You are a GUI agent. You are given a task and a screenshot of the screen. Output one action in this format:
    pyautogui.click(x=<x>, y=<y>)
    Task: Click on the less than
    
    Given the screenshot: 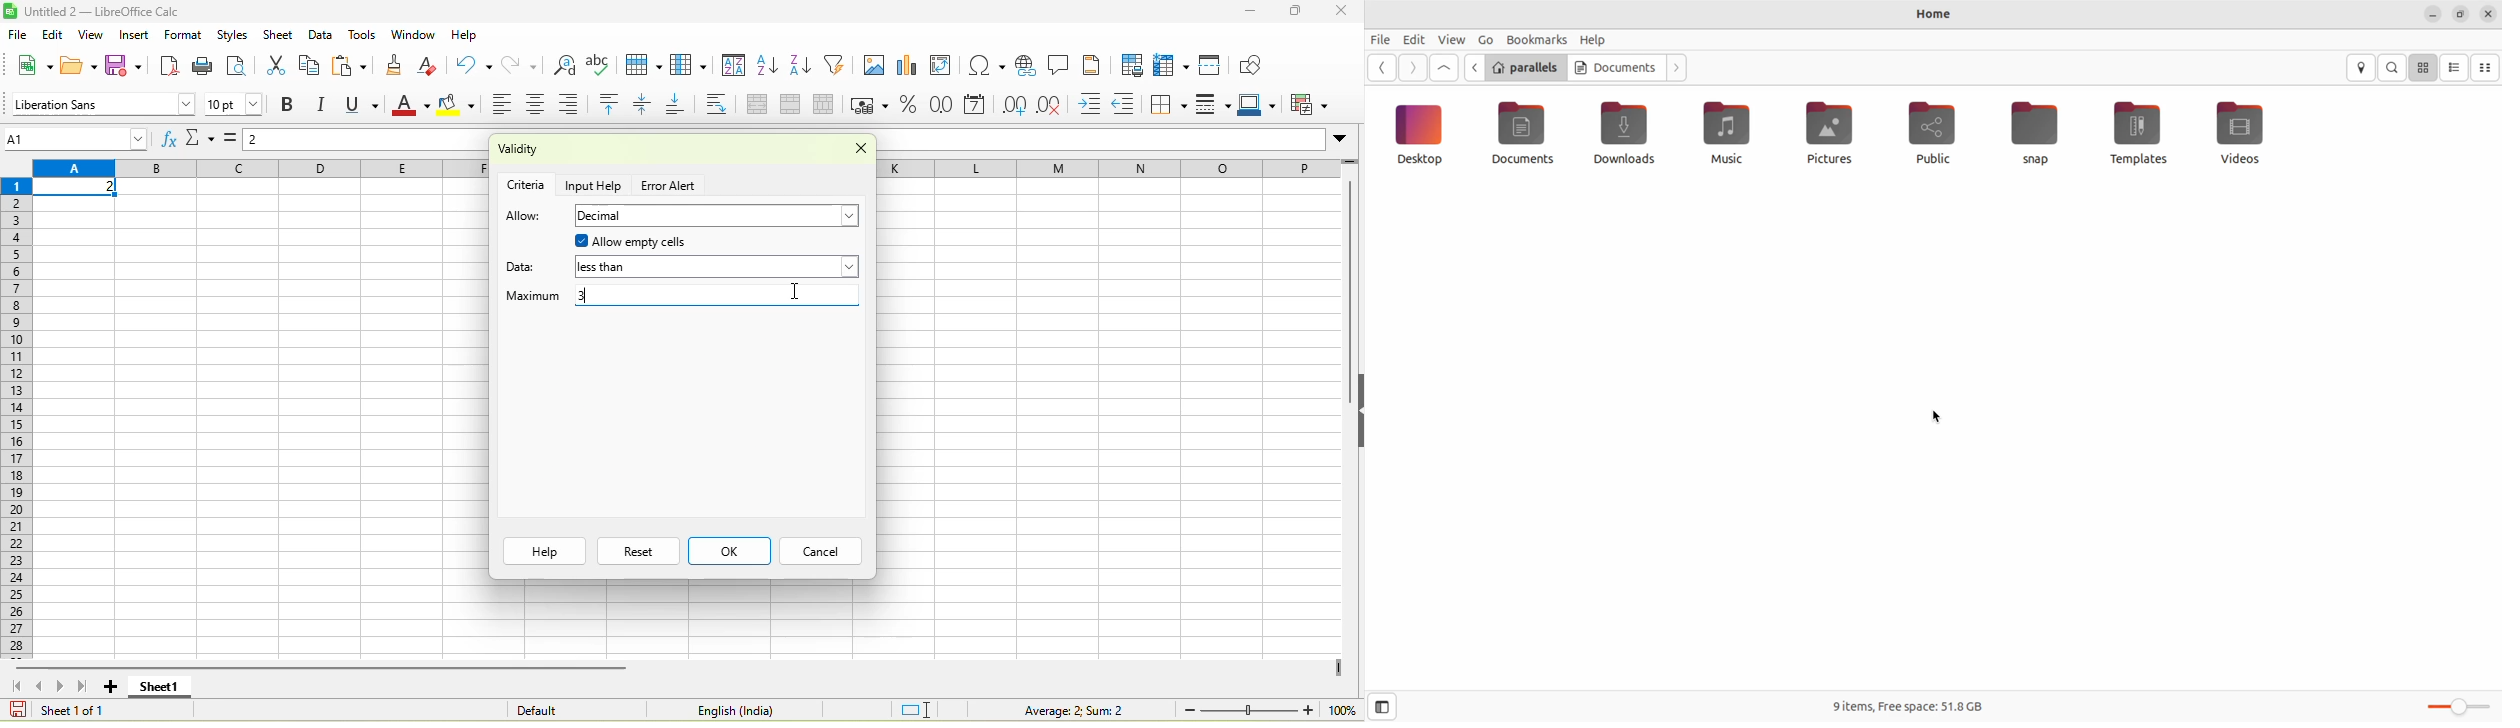 What is the action you would take?
    pyautogui.click(x=717, y=269)
    